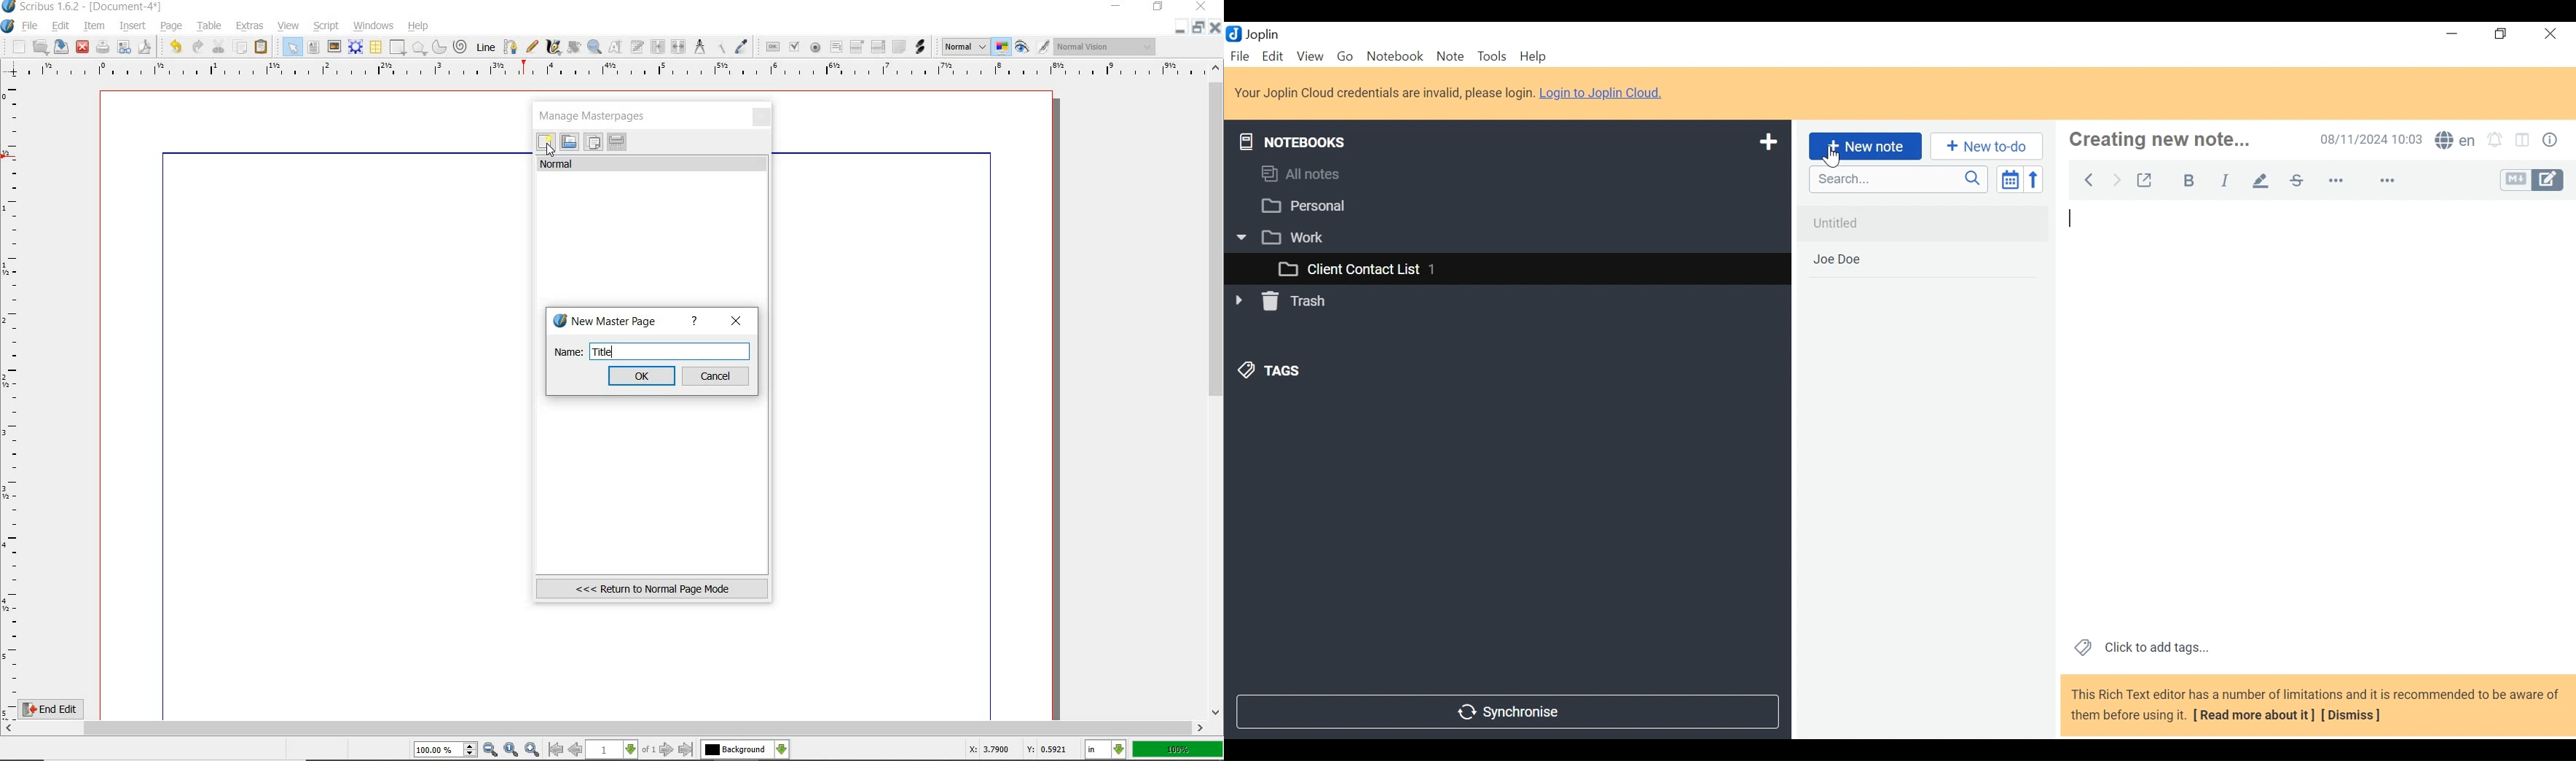 The height and width of the screenshot is (784, 2576). Describe the element at coordinates (1531, 56) in the screenshot. I see `Help` at that location.